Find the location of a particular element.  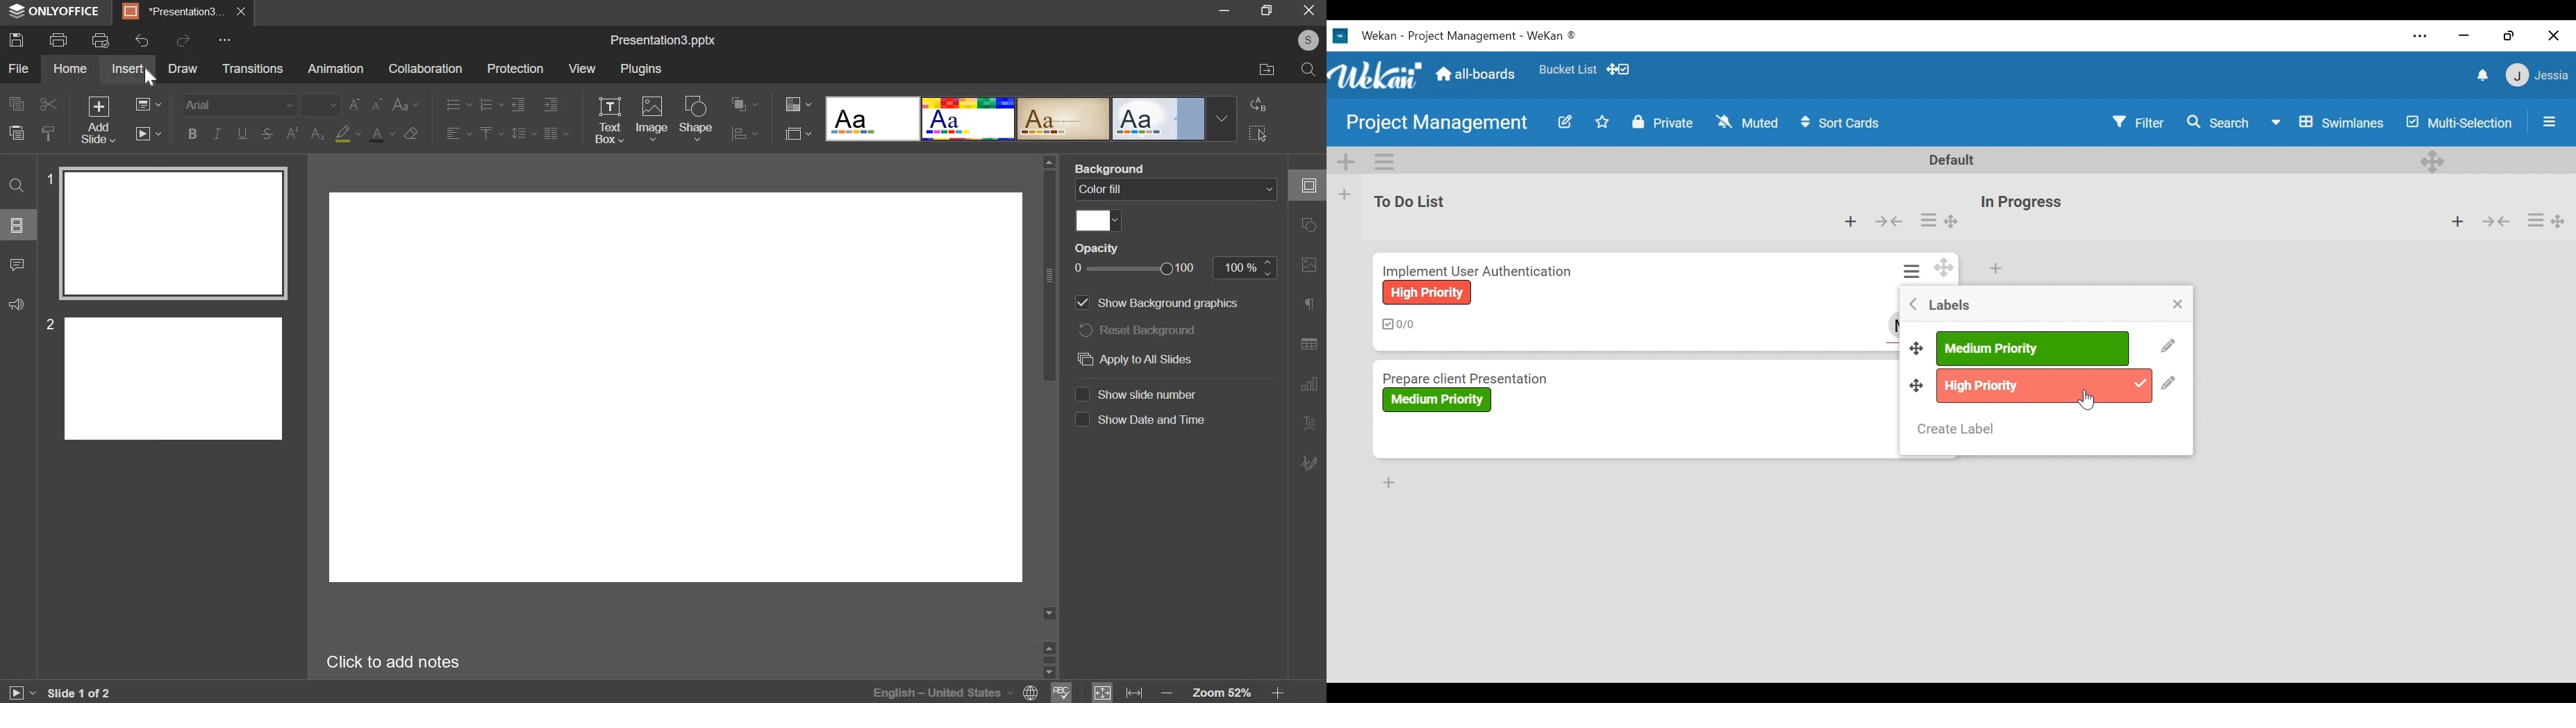

line spacing is located at coordinates (523, 133).